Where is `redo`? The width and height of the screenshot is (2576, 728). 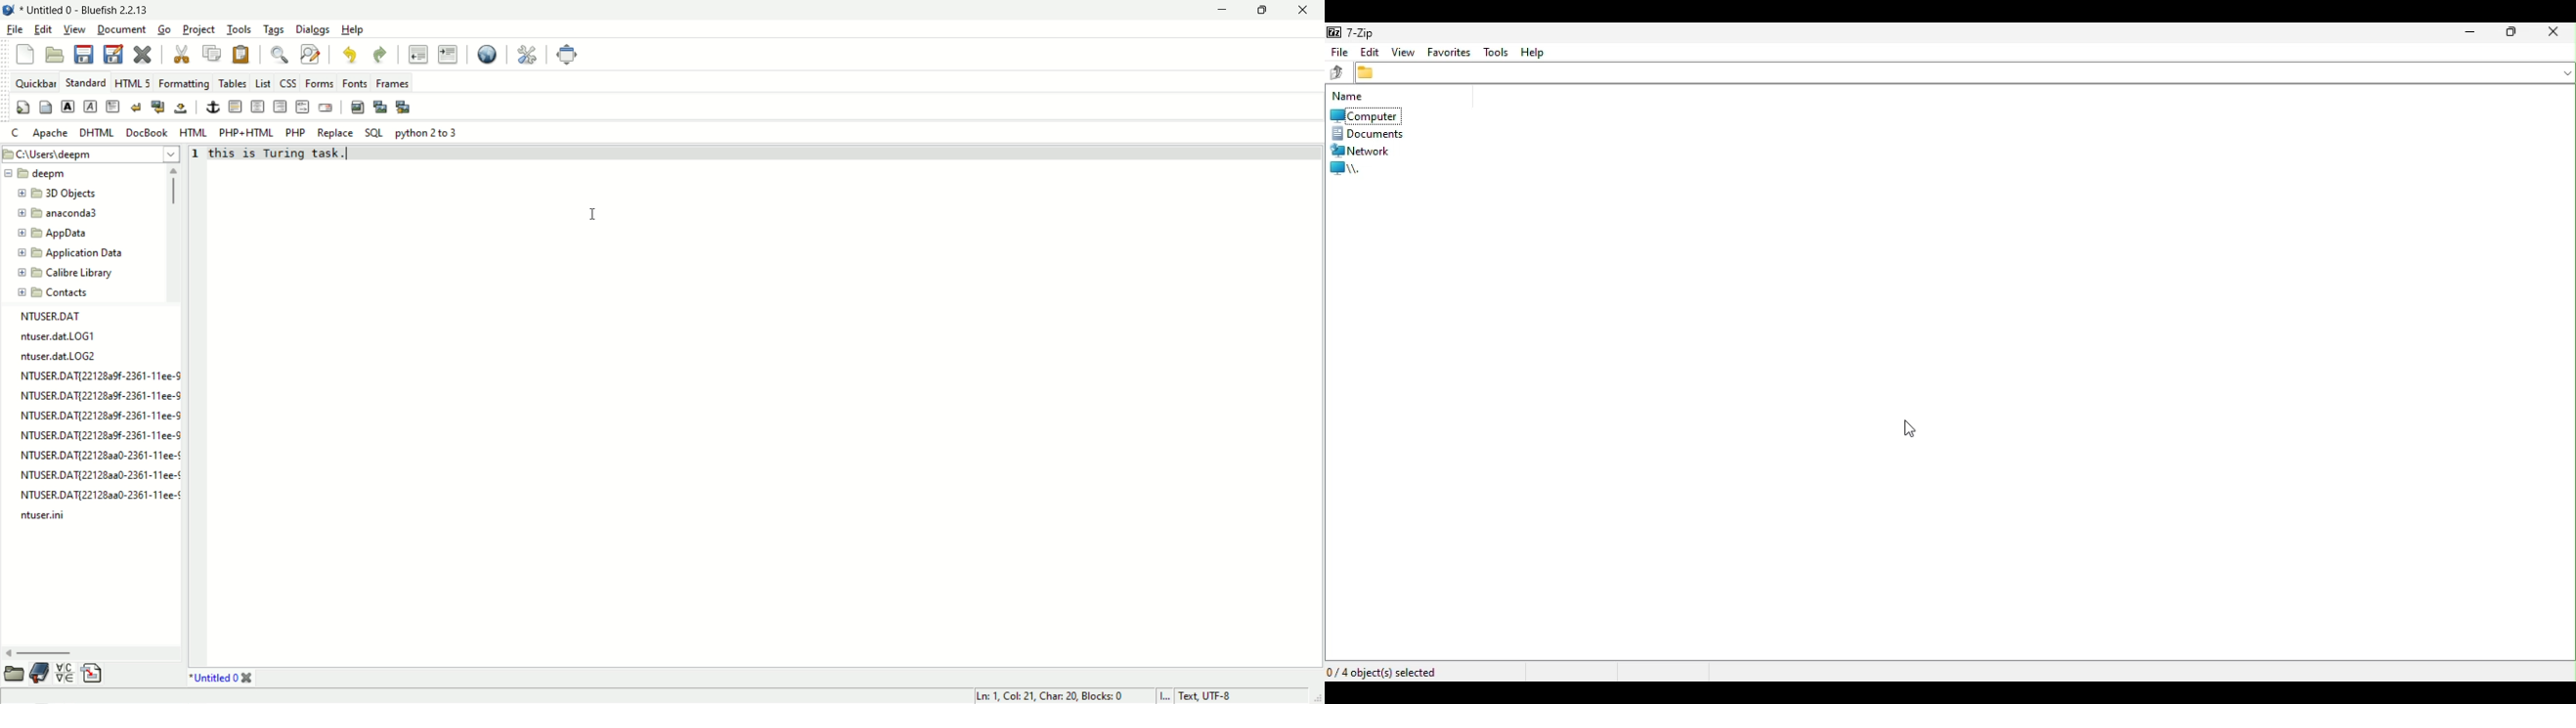
redo is located at coordinates (377, 54).